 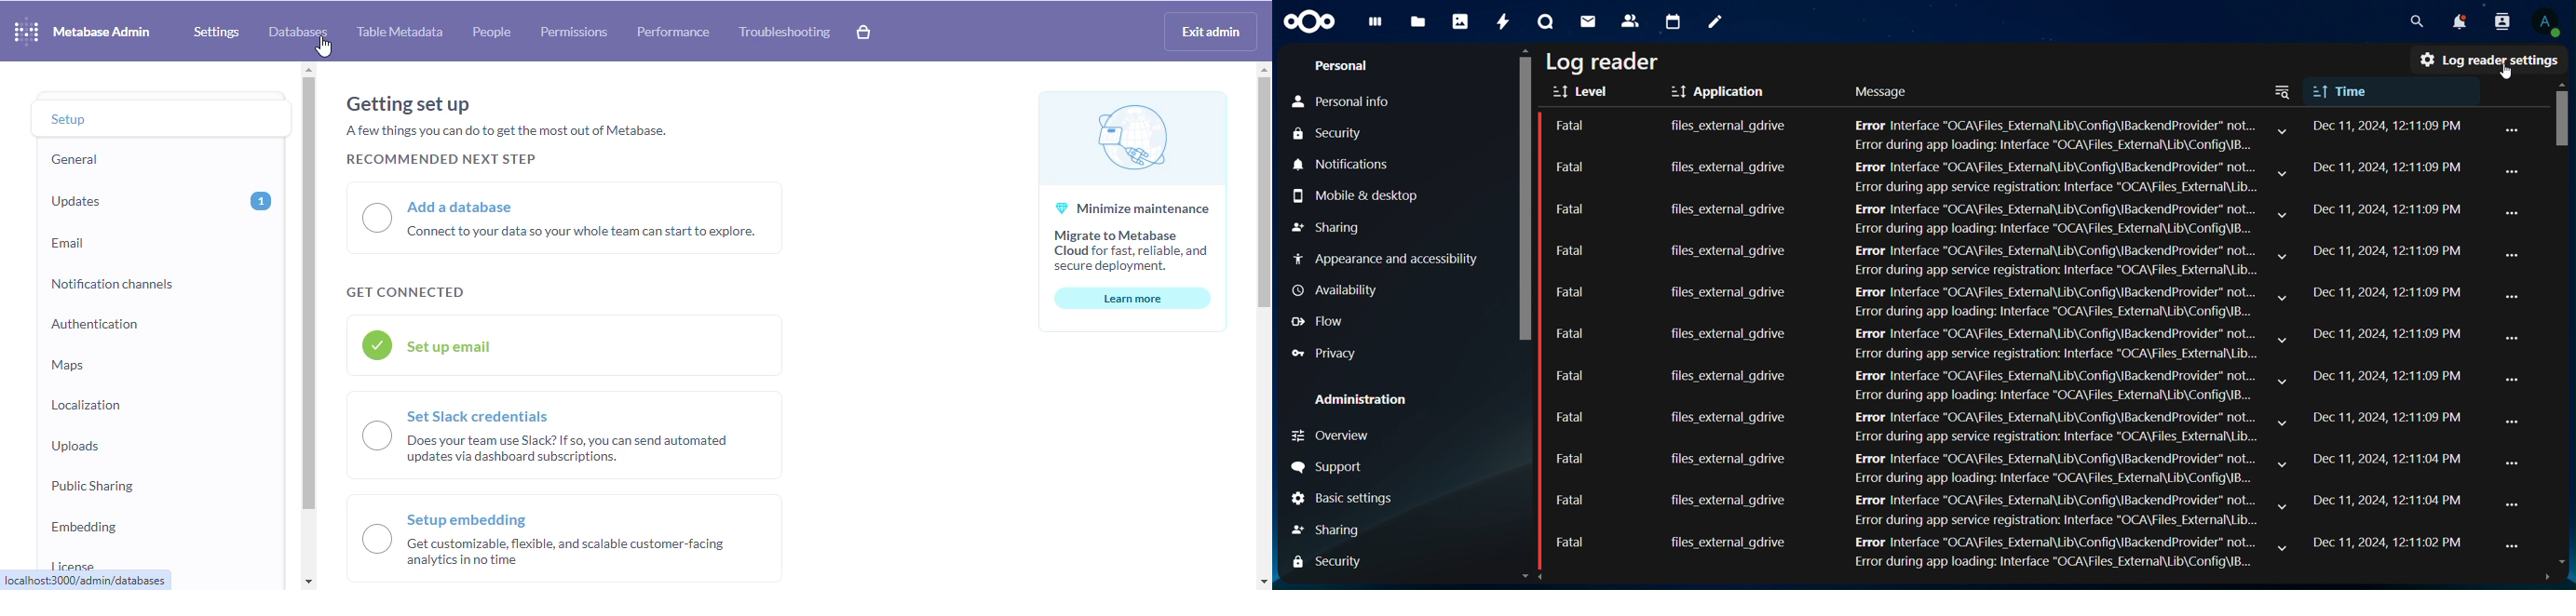 I want to click on email, so click(x=70, y=243).